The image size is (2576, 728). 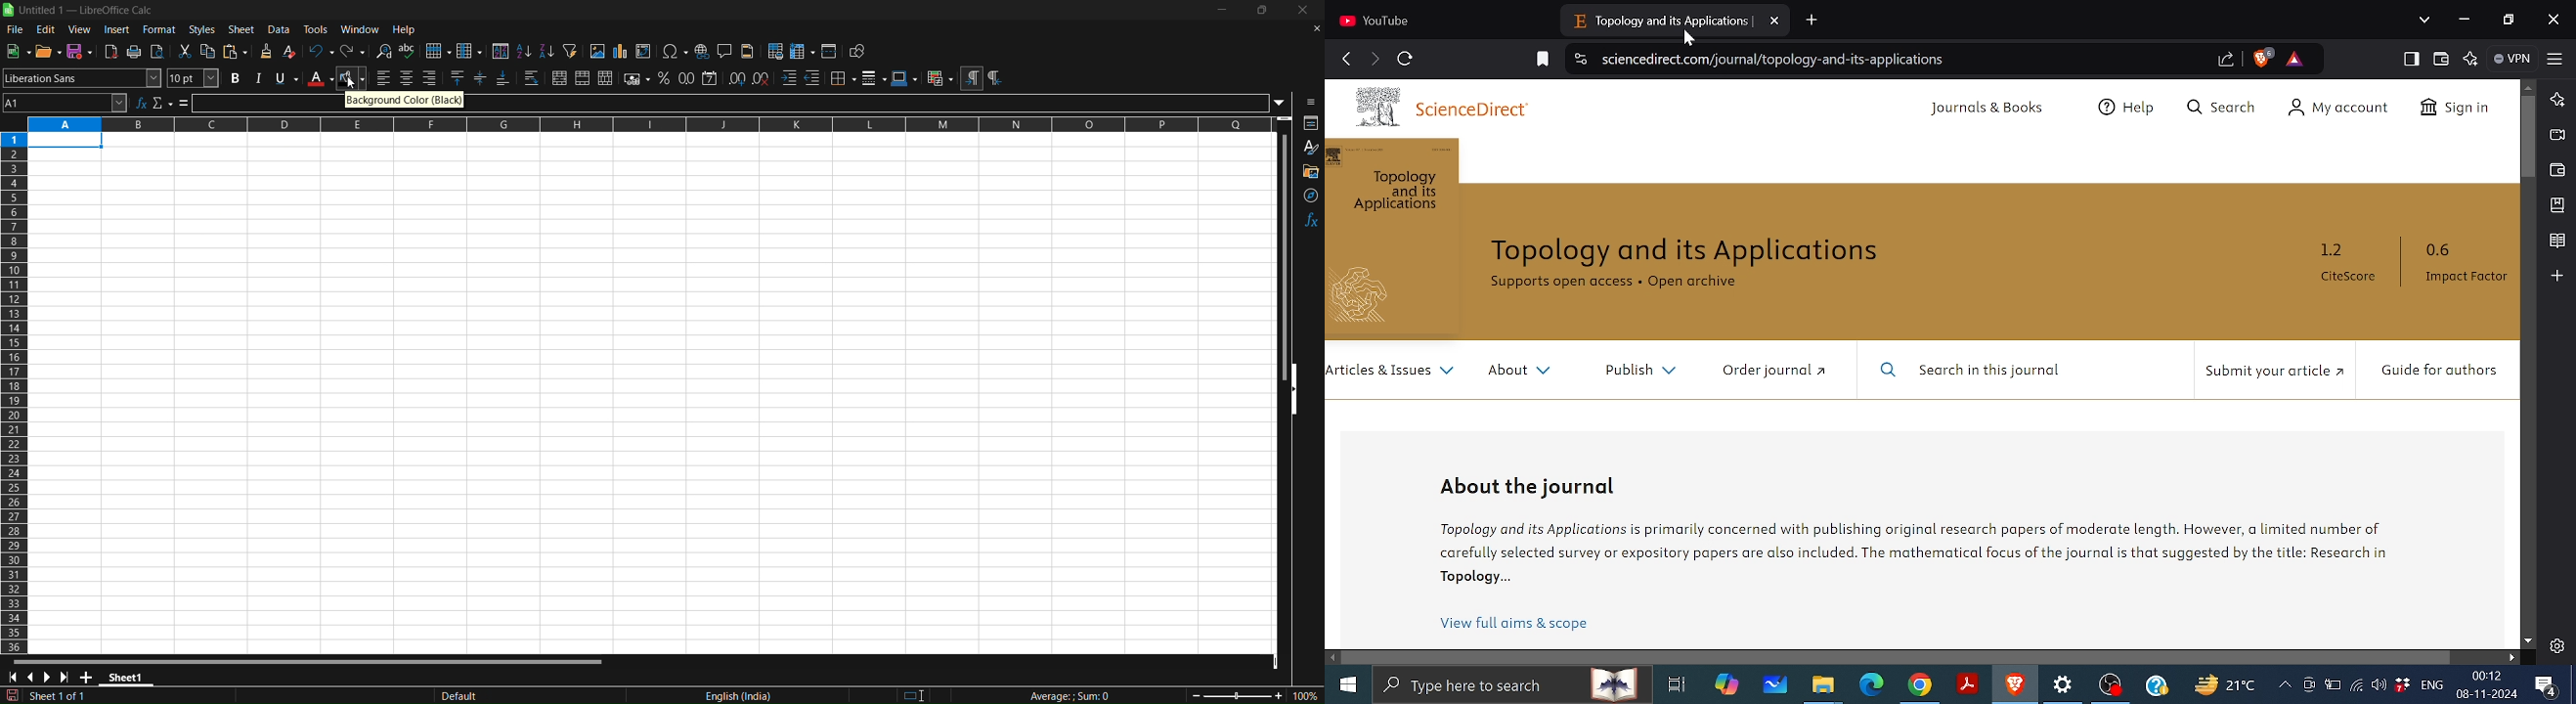 What do you see at coordinates (2157, 684) in the screenshot?
I see `Help` at bounding box center [2157, 684].